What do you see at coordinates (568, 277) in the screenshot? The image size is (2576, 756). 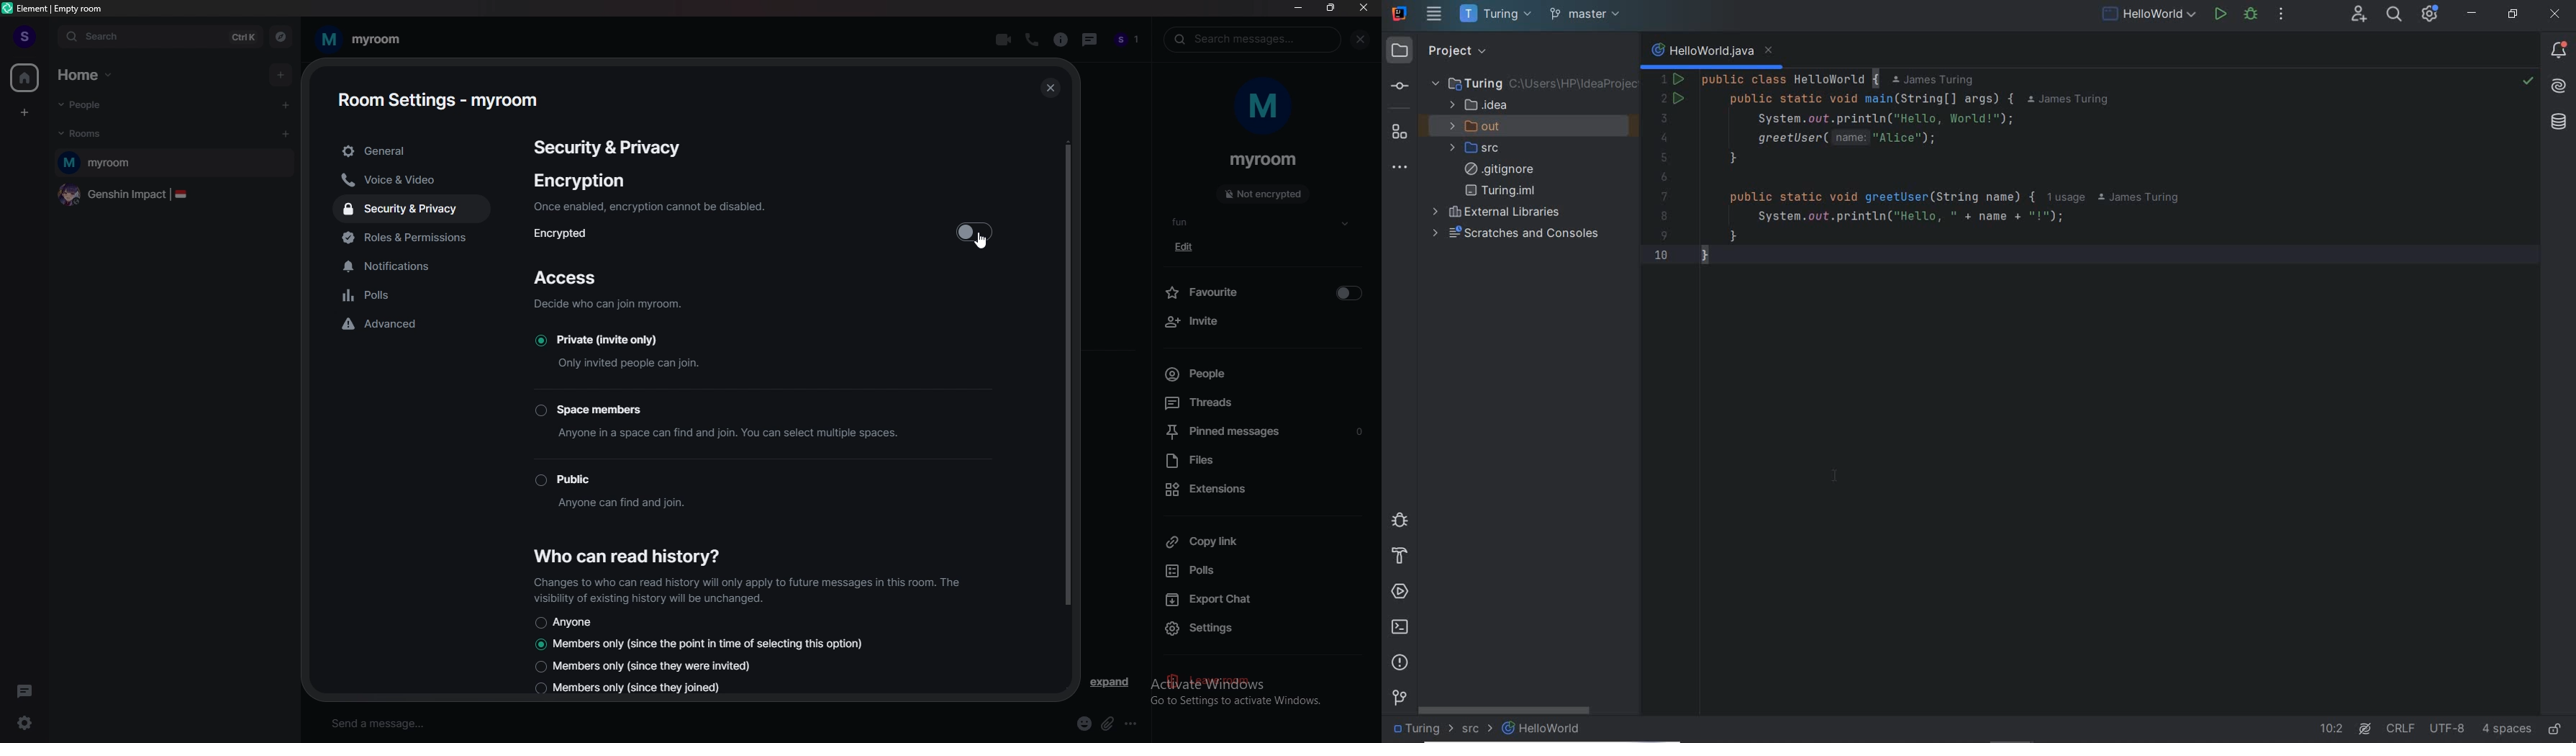 I see `access` at bounding box center [568, 277].